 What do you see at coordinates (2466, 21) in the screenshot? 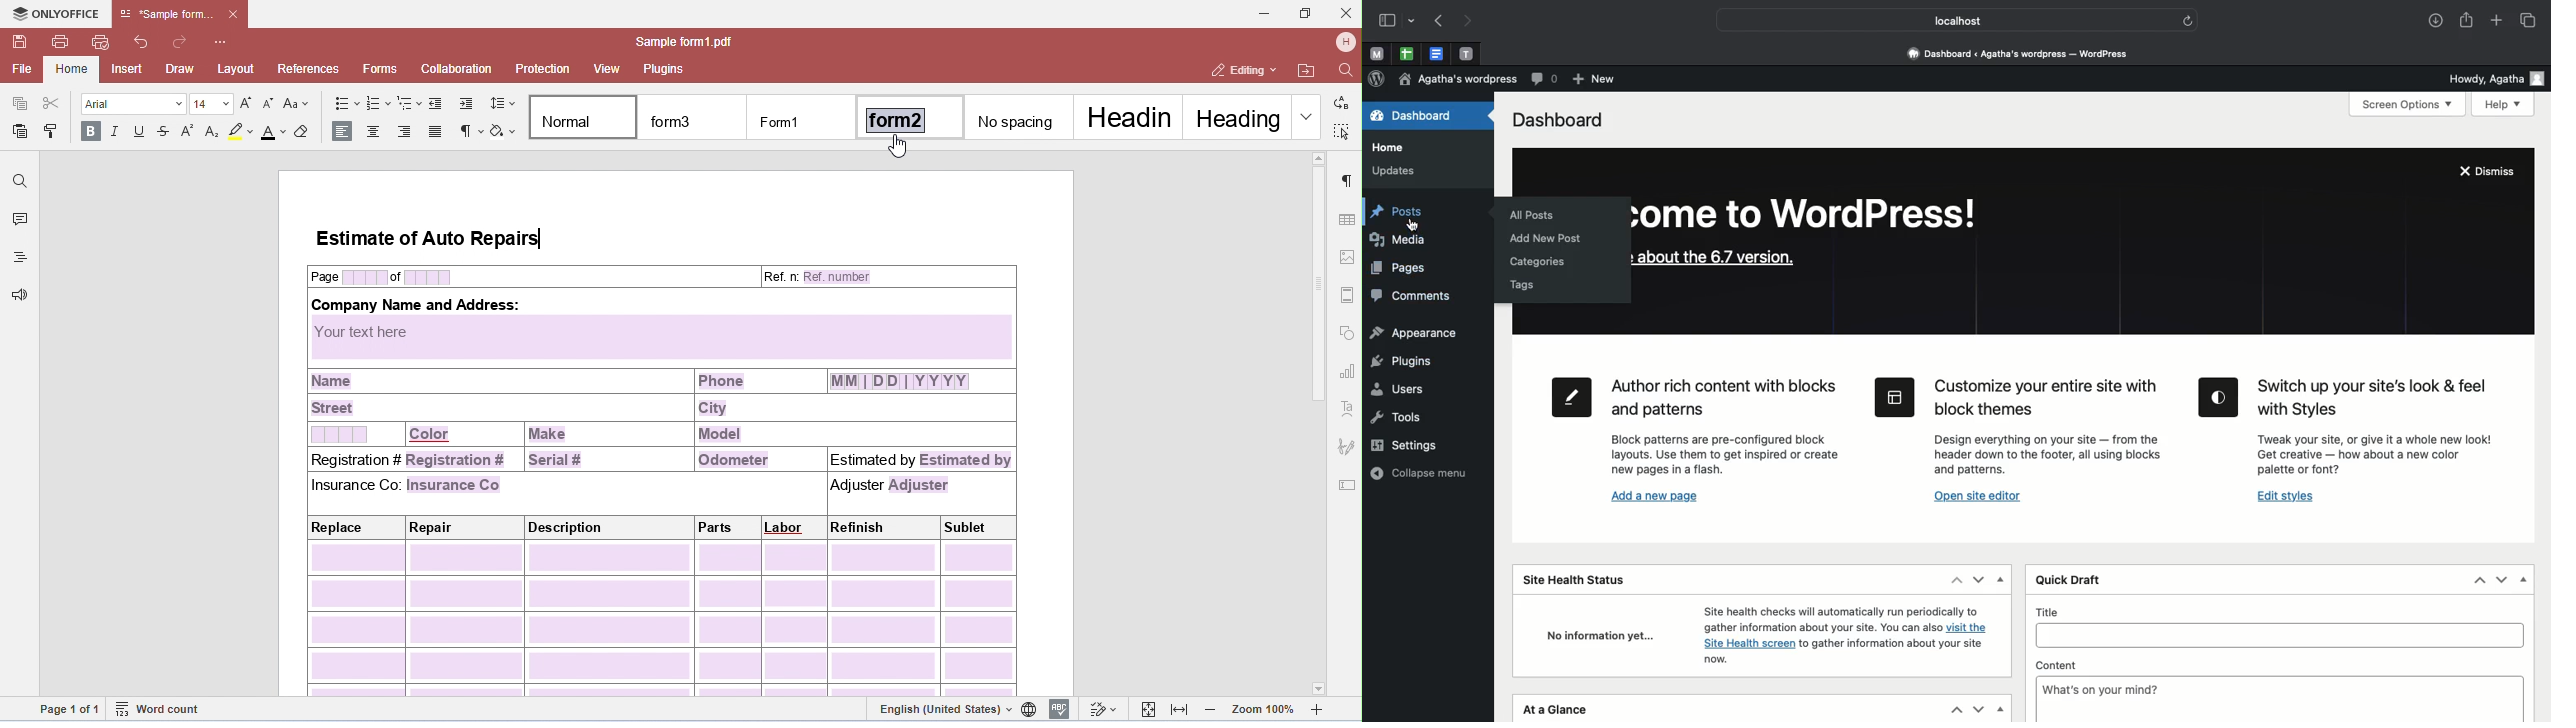
I see `Share` at bounding box center [2466, 21].